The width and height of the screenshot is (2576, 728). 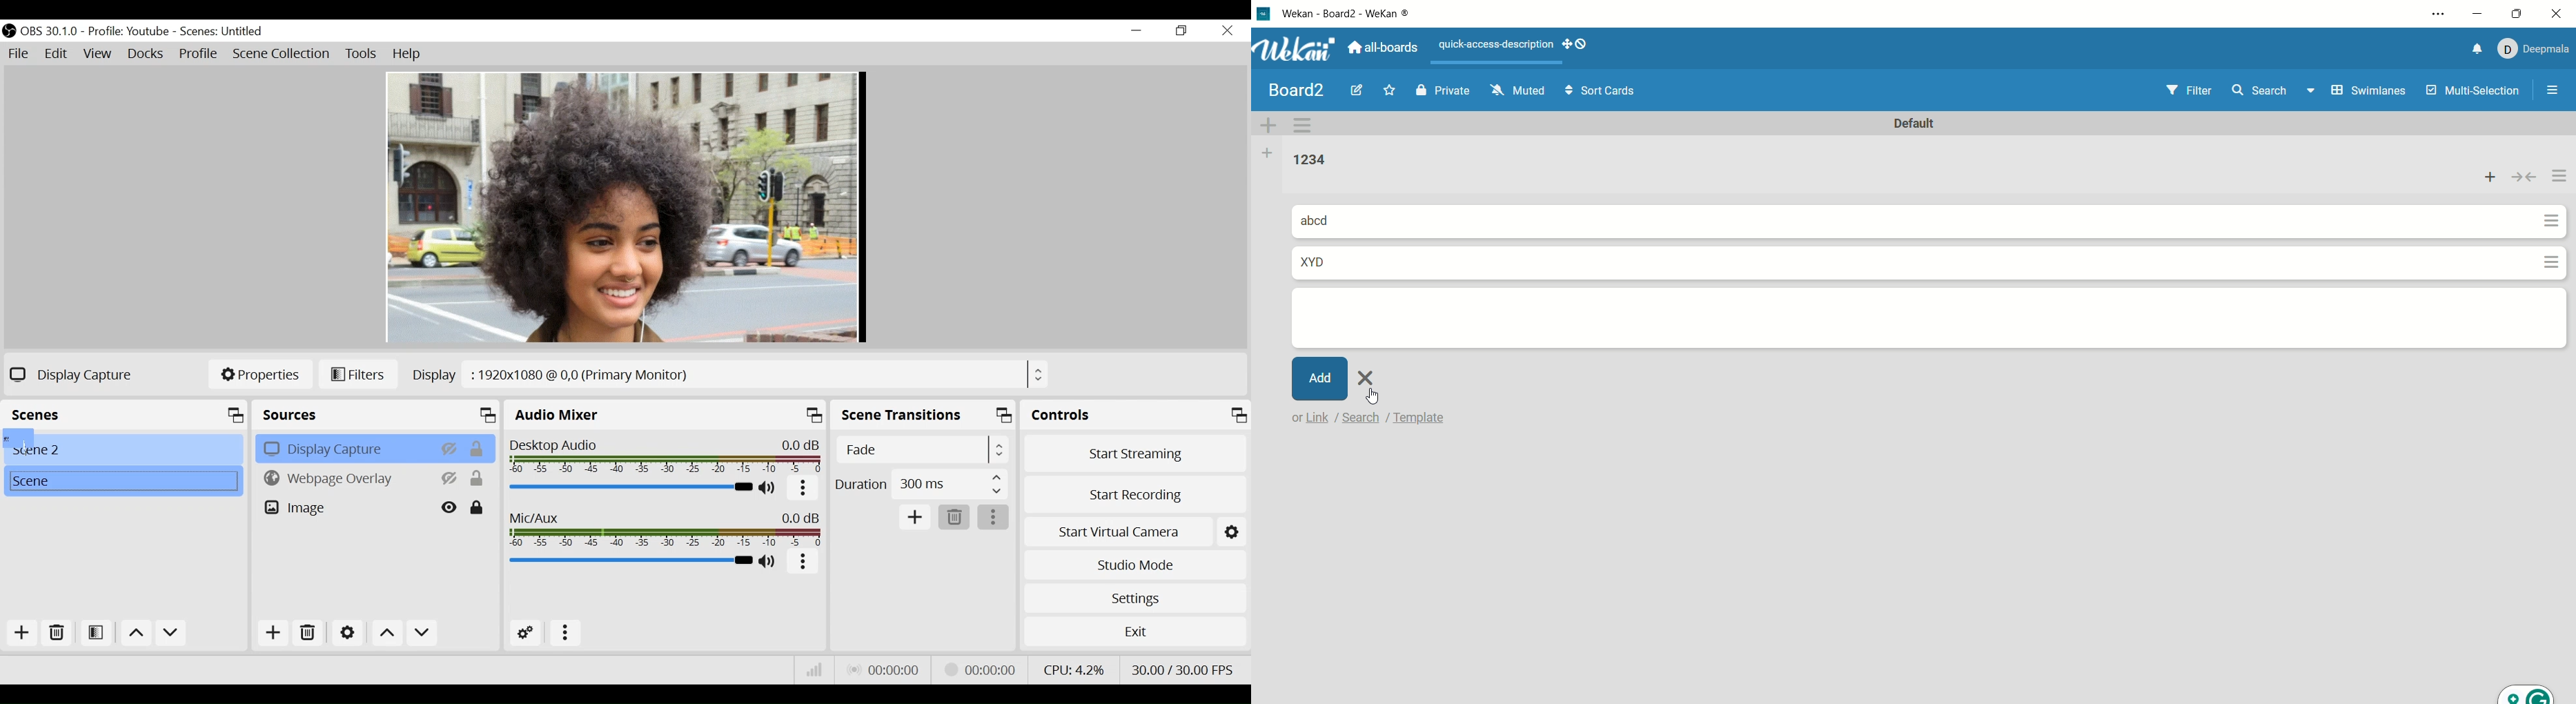 I want to click on Mic/Aux, so click(x=664, y=527).